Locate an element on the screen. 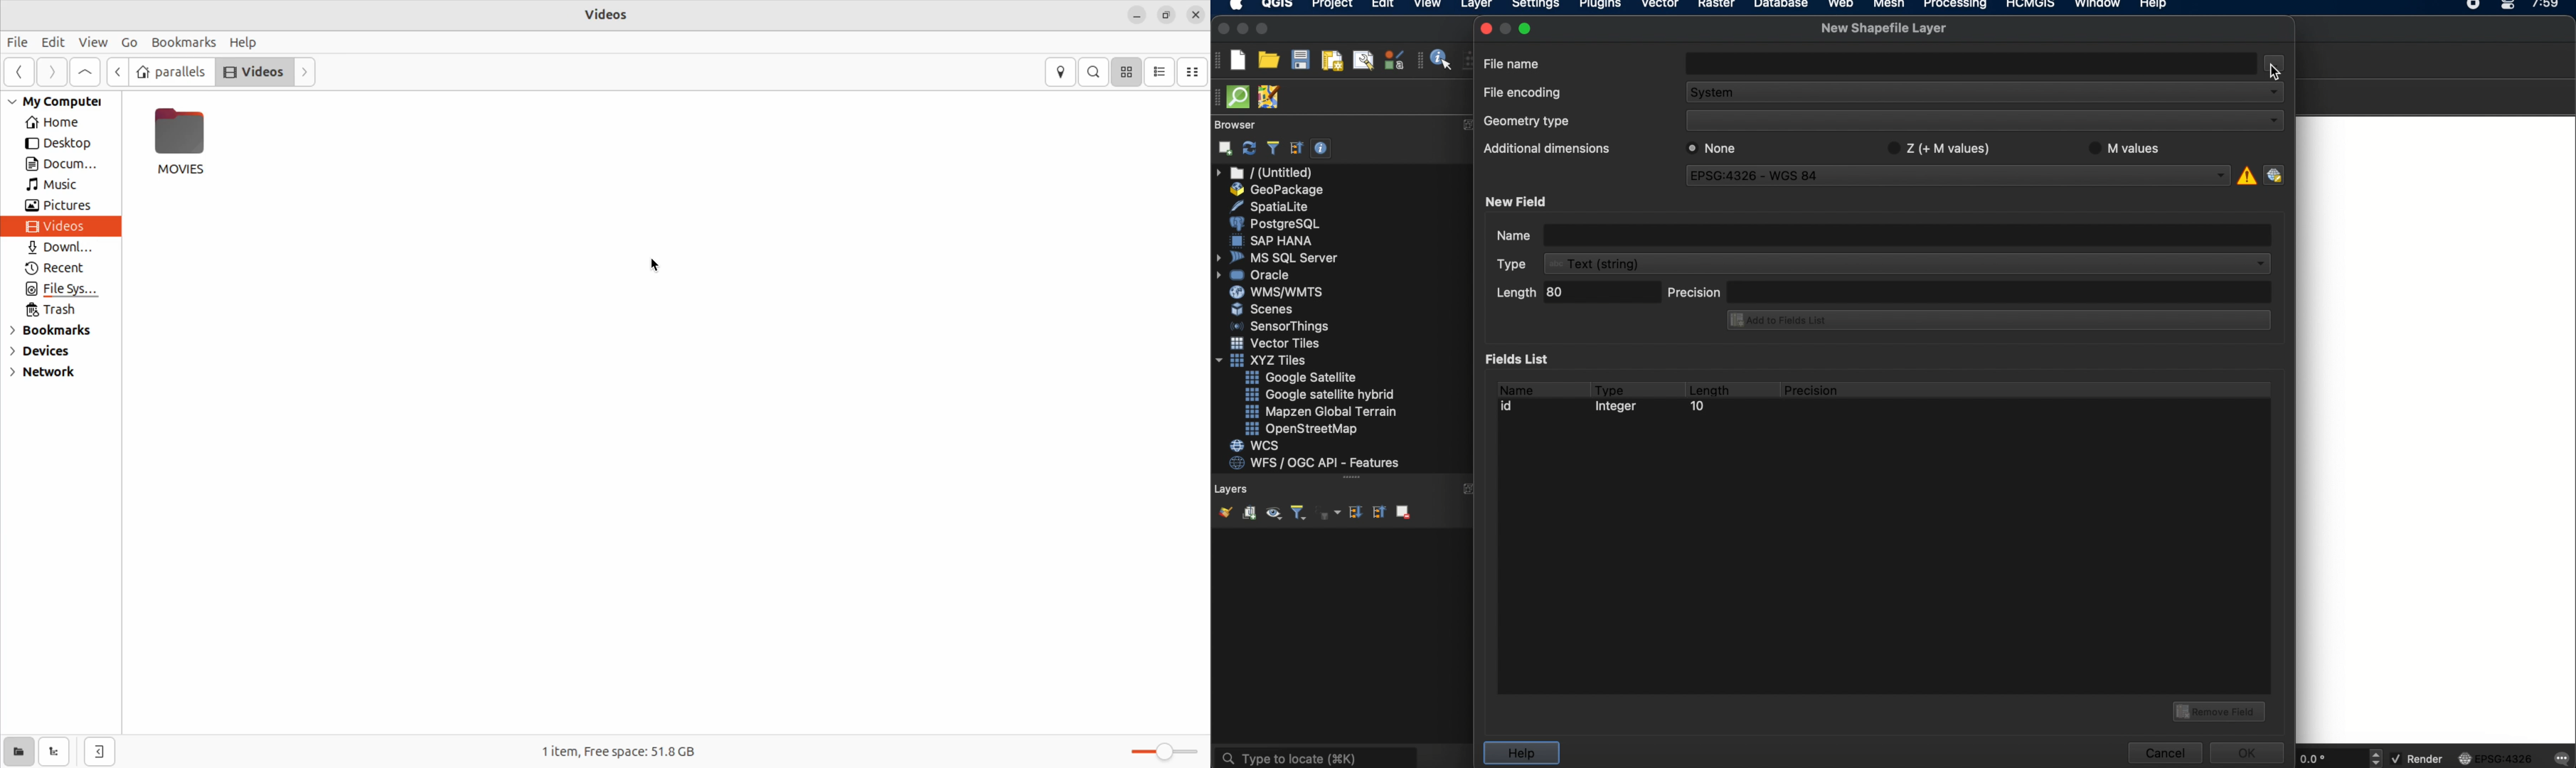  close is located at coordinates (1485, 28).